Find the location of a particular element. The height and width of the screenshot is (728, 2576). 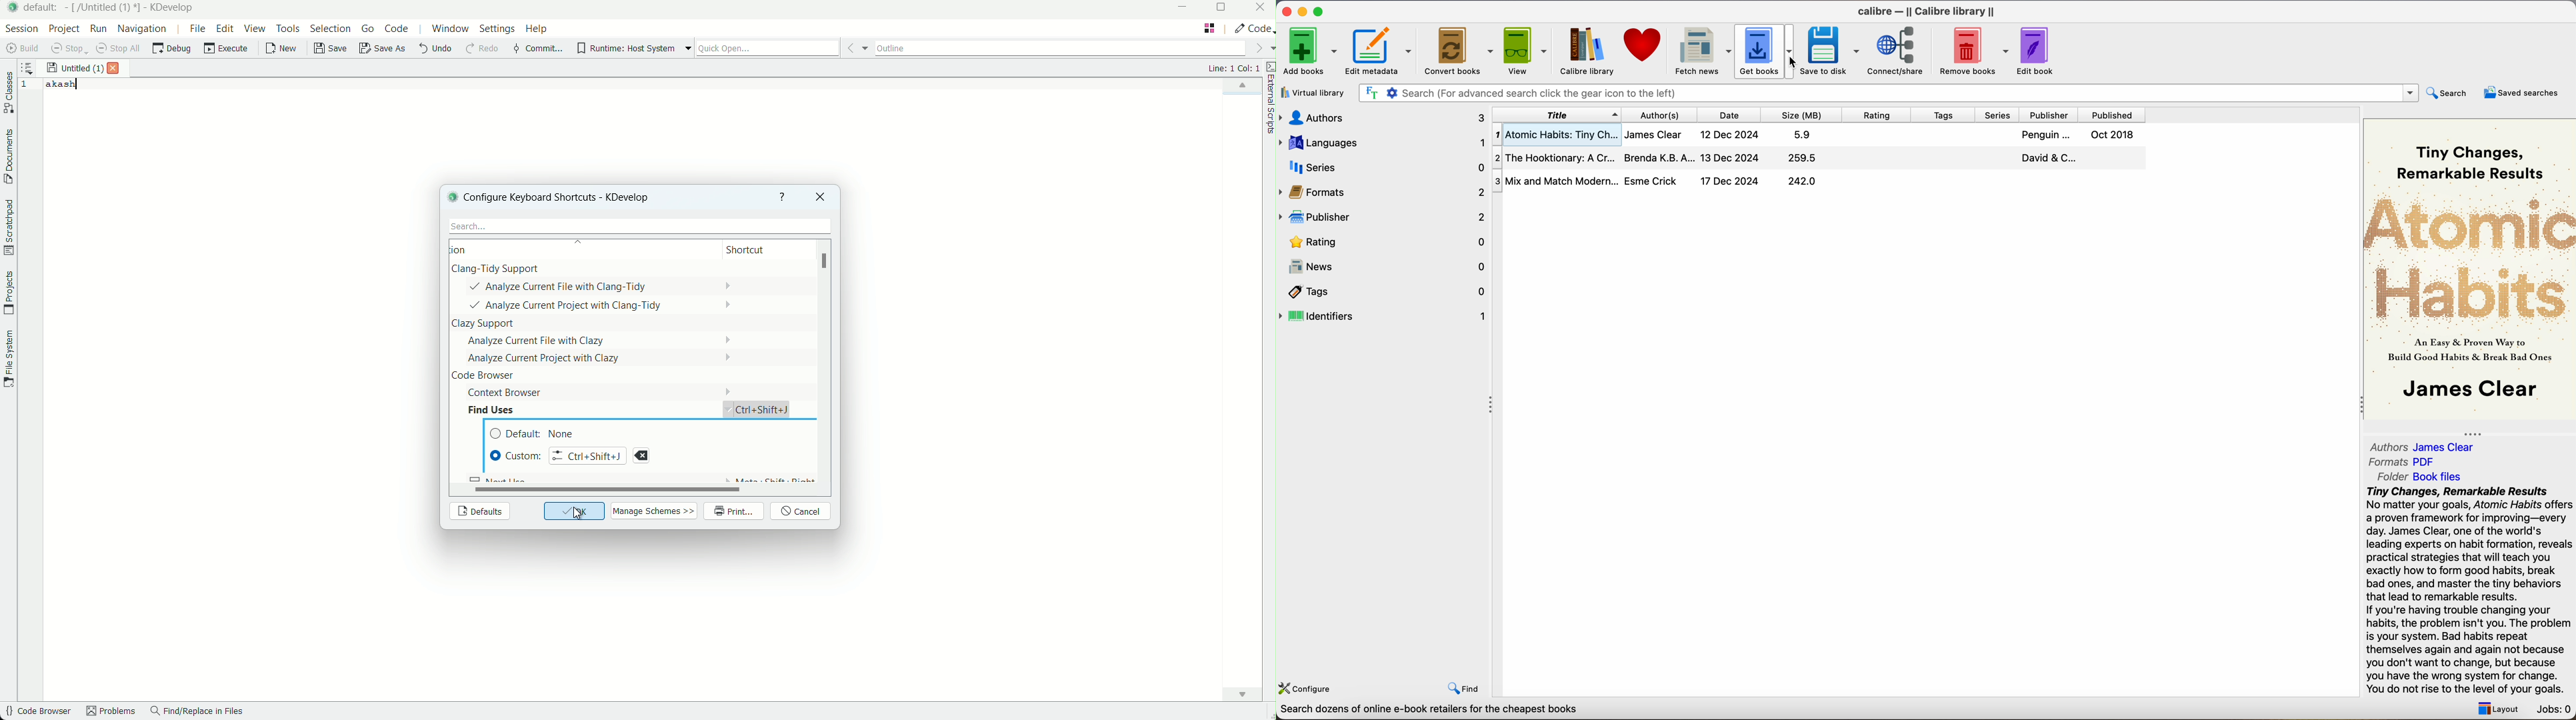

folder Book files is located at coordinates (2421, 476).